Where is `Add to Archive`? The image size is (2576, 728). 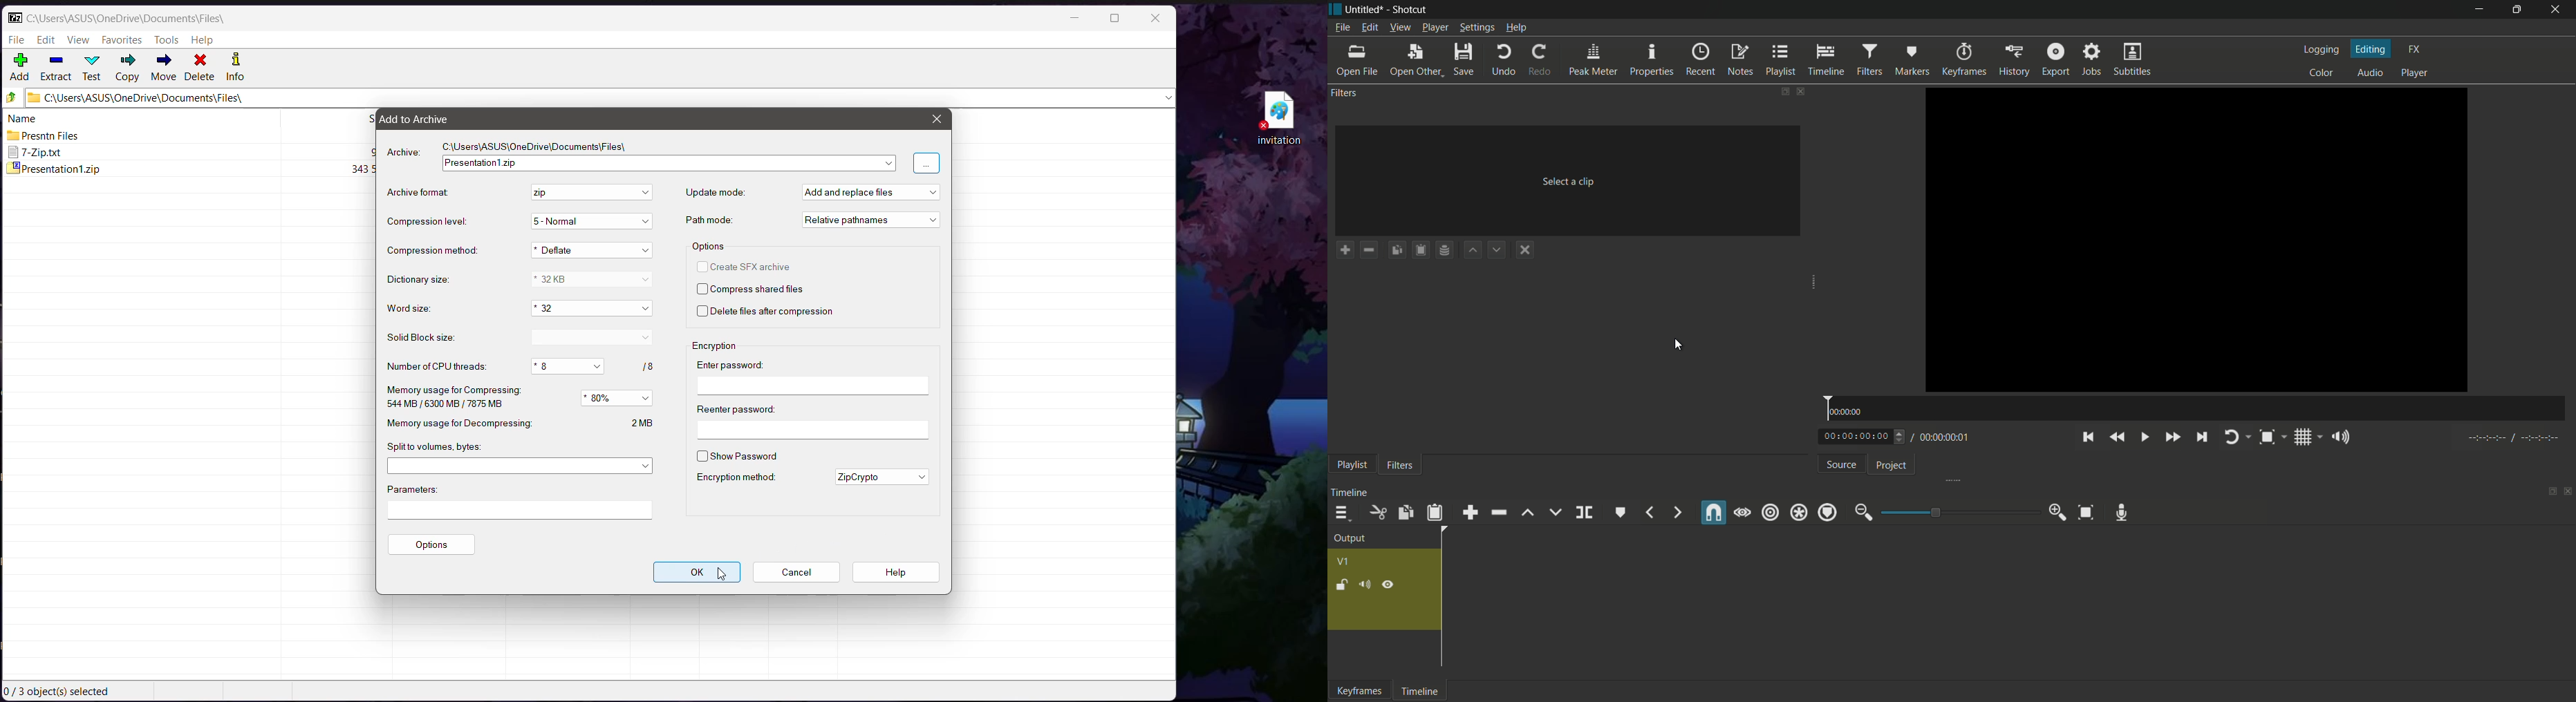
Add to Archive is located at coordinates (424, 119).